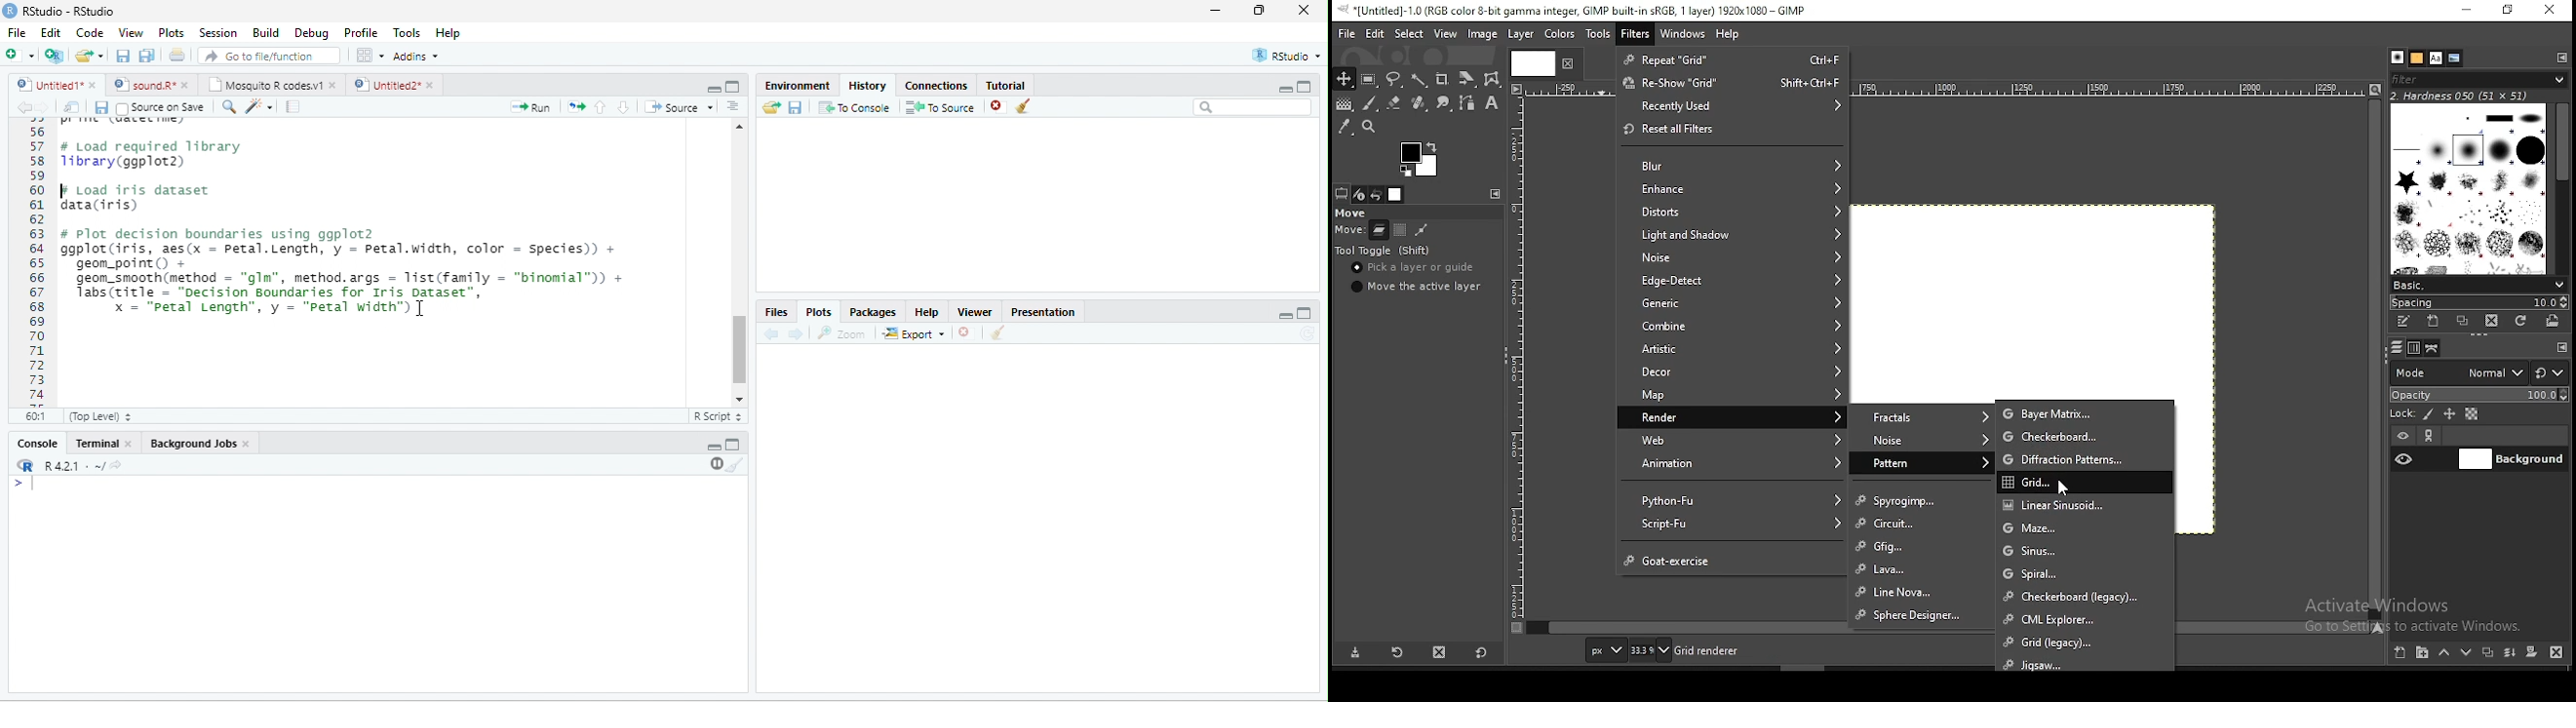 This screenshot has width=2576, height=728. I want to click on 60:1, so click(37, 415).